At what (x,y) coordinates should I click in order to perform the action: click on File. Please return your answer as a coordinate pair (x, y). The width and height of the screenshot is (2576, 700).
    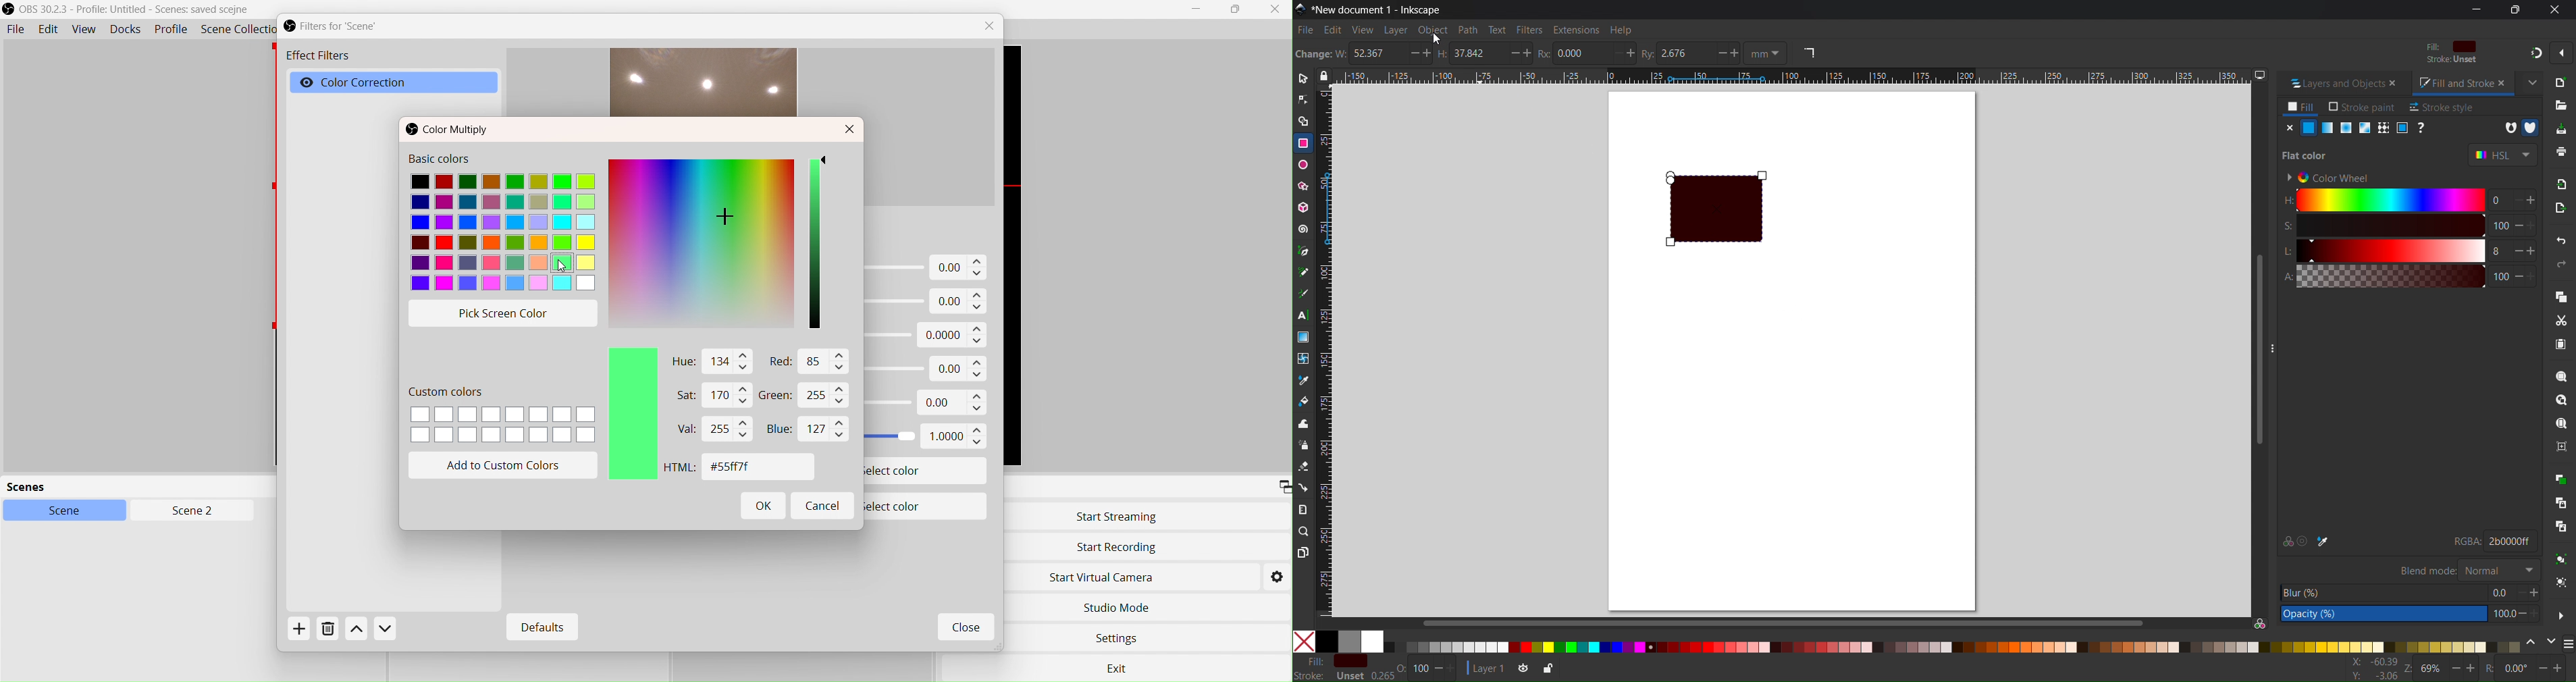
    Looking at the image, I should click on (16, 30).